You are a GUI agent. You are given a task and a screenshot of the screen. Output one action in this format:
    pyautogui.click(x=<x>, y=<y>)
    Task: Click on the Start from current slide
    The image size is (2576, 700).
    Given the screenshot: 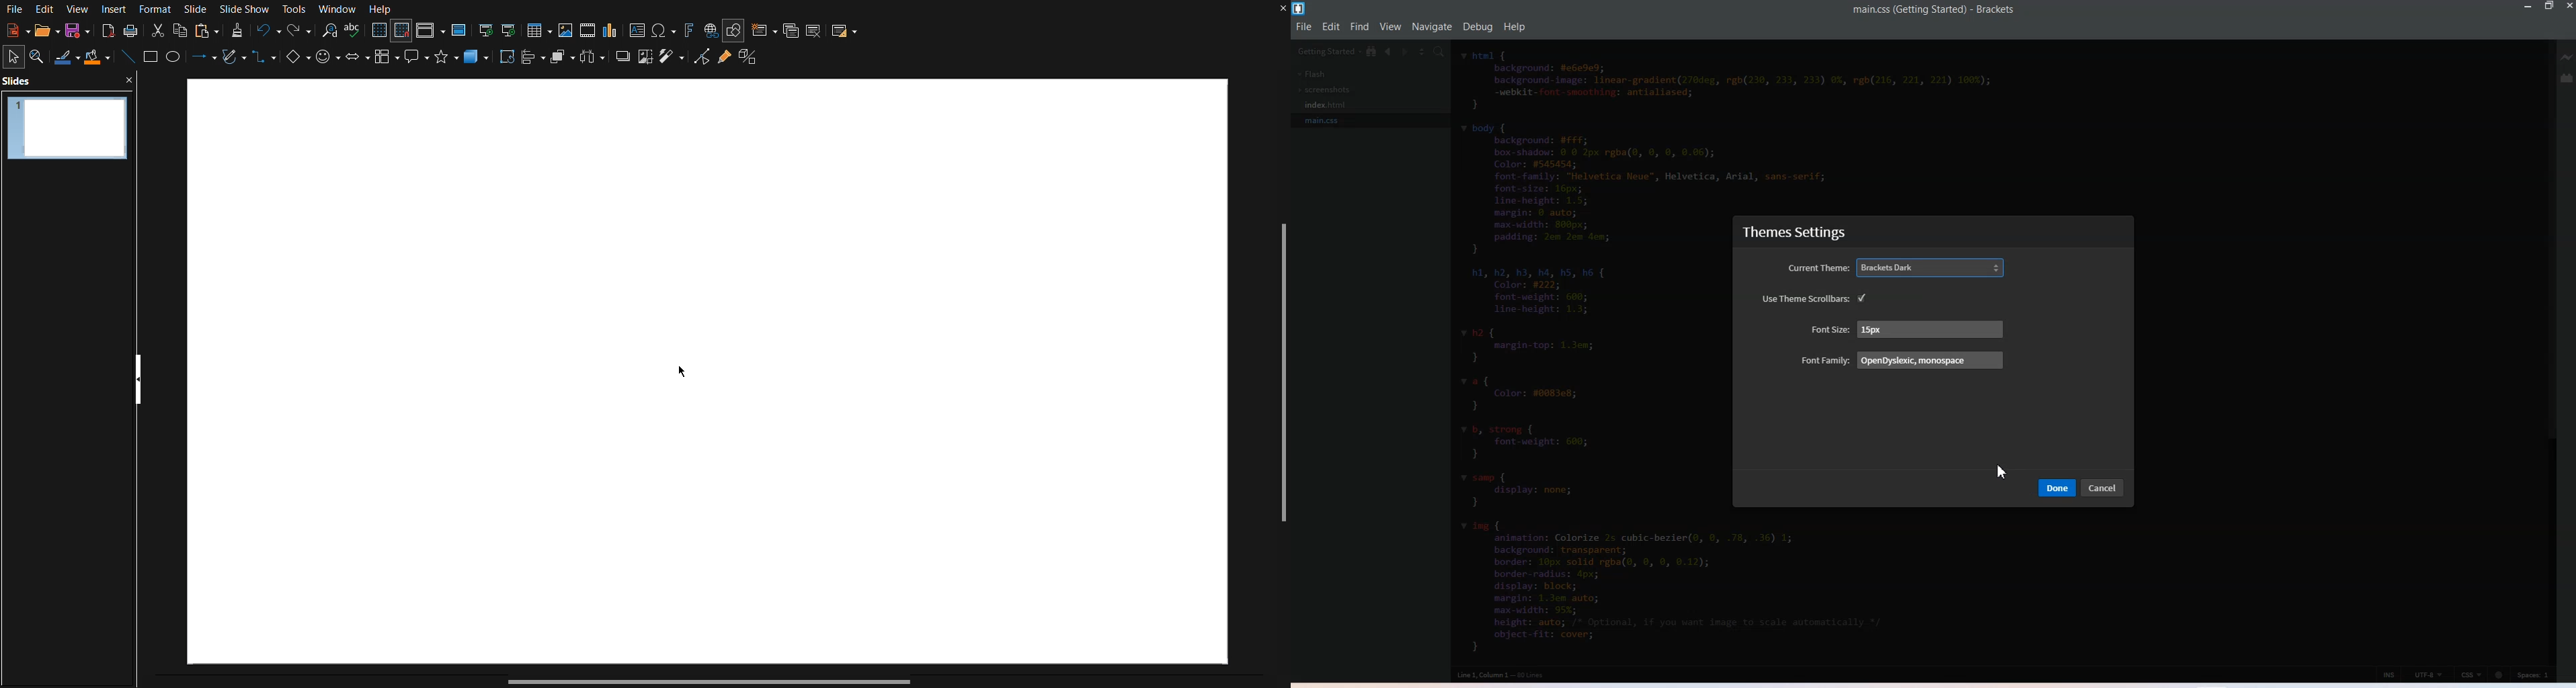 What is the action you would take?
    pyautogui.click(x=513, y=29)
    